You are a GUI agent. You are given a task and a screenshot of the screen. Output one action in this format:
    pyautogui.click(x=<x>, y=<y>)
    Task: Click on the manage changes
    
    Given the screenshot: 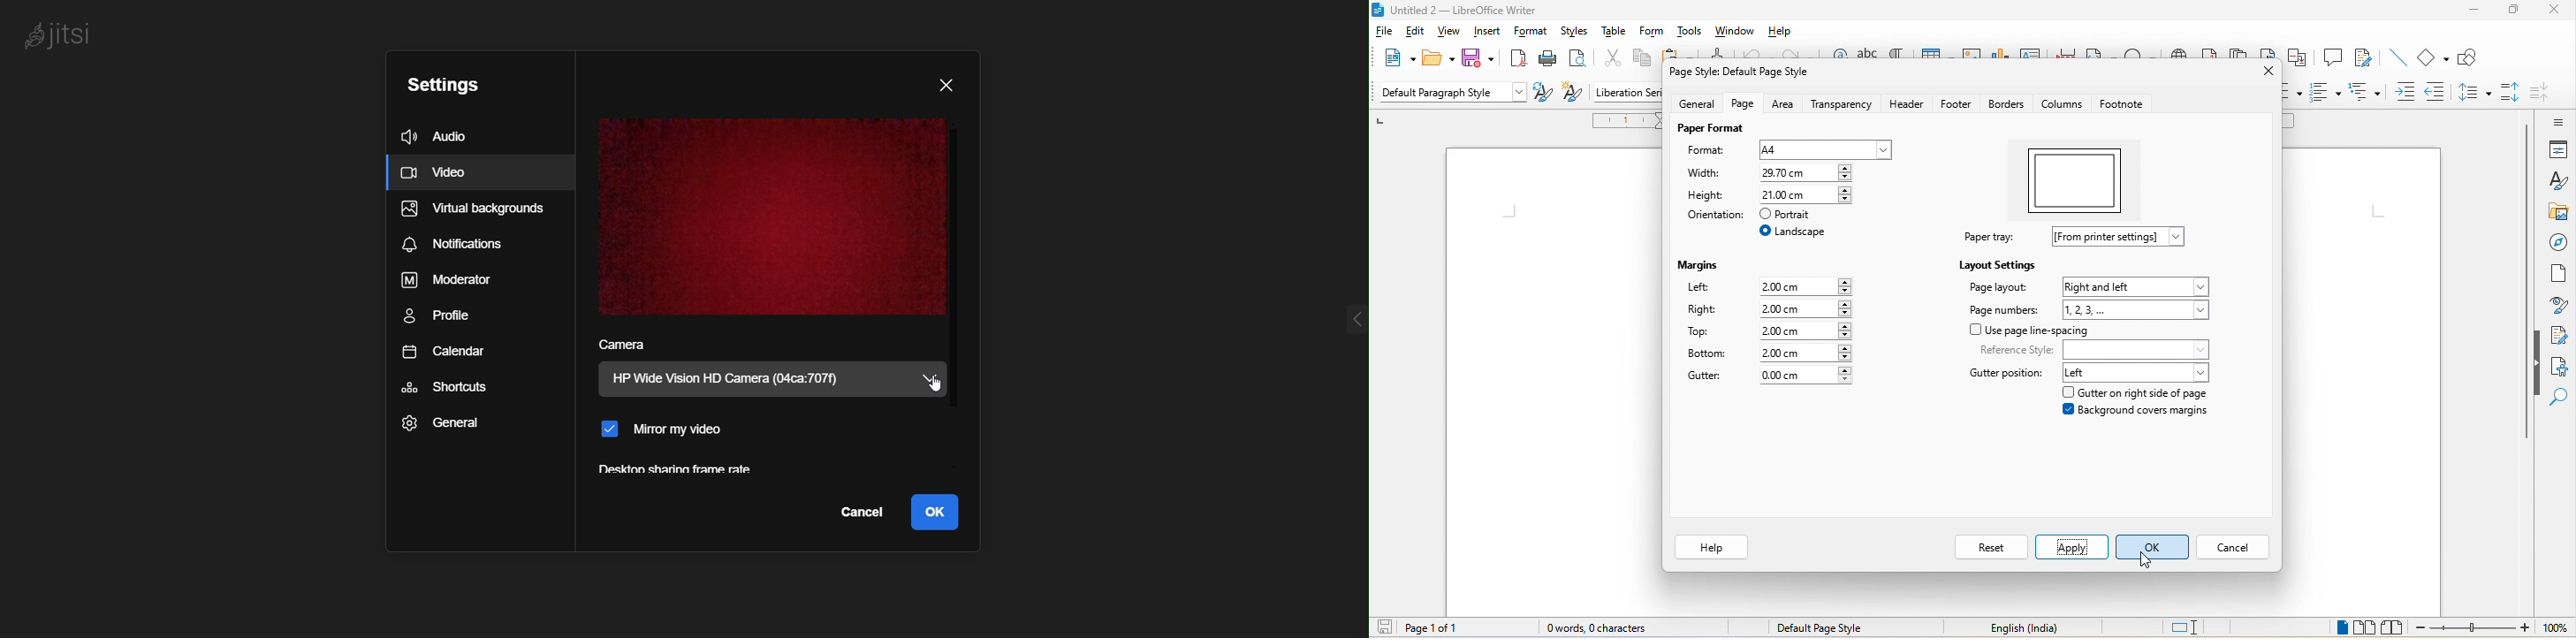 What is the action you would take?
    pyautogui.click(x=2560, y=336)
    